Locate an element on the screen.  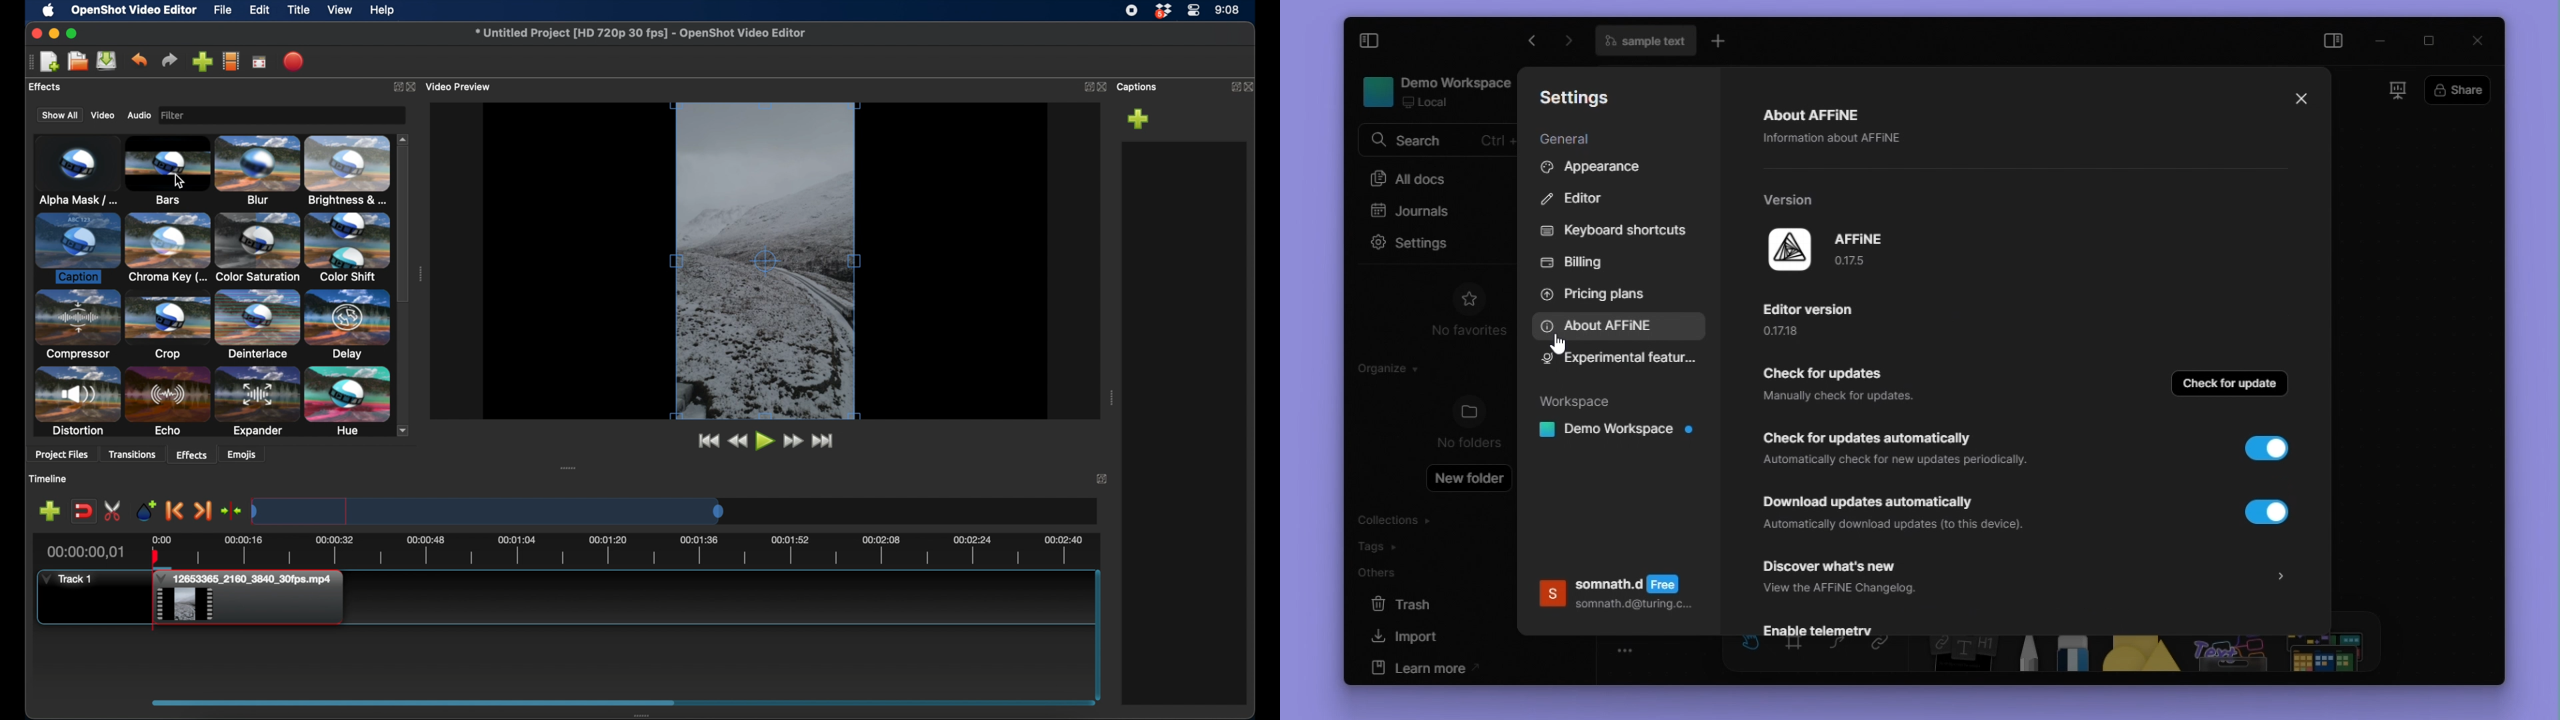
video preview is located at coordinates (764, 262).